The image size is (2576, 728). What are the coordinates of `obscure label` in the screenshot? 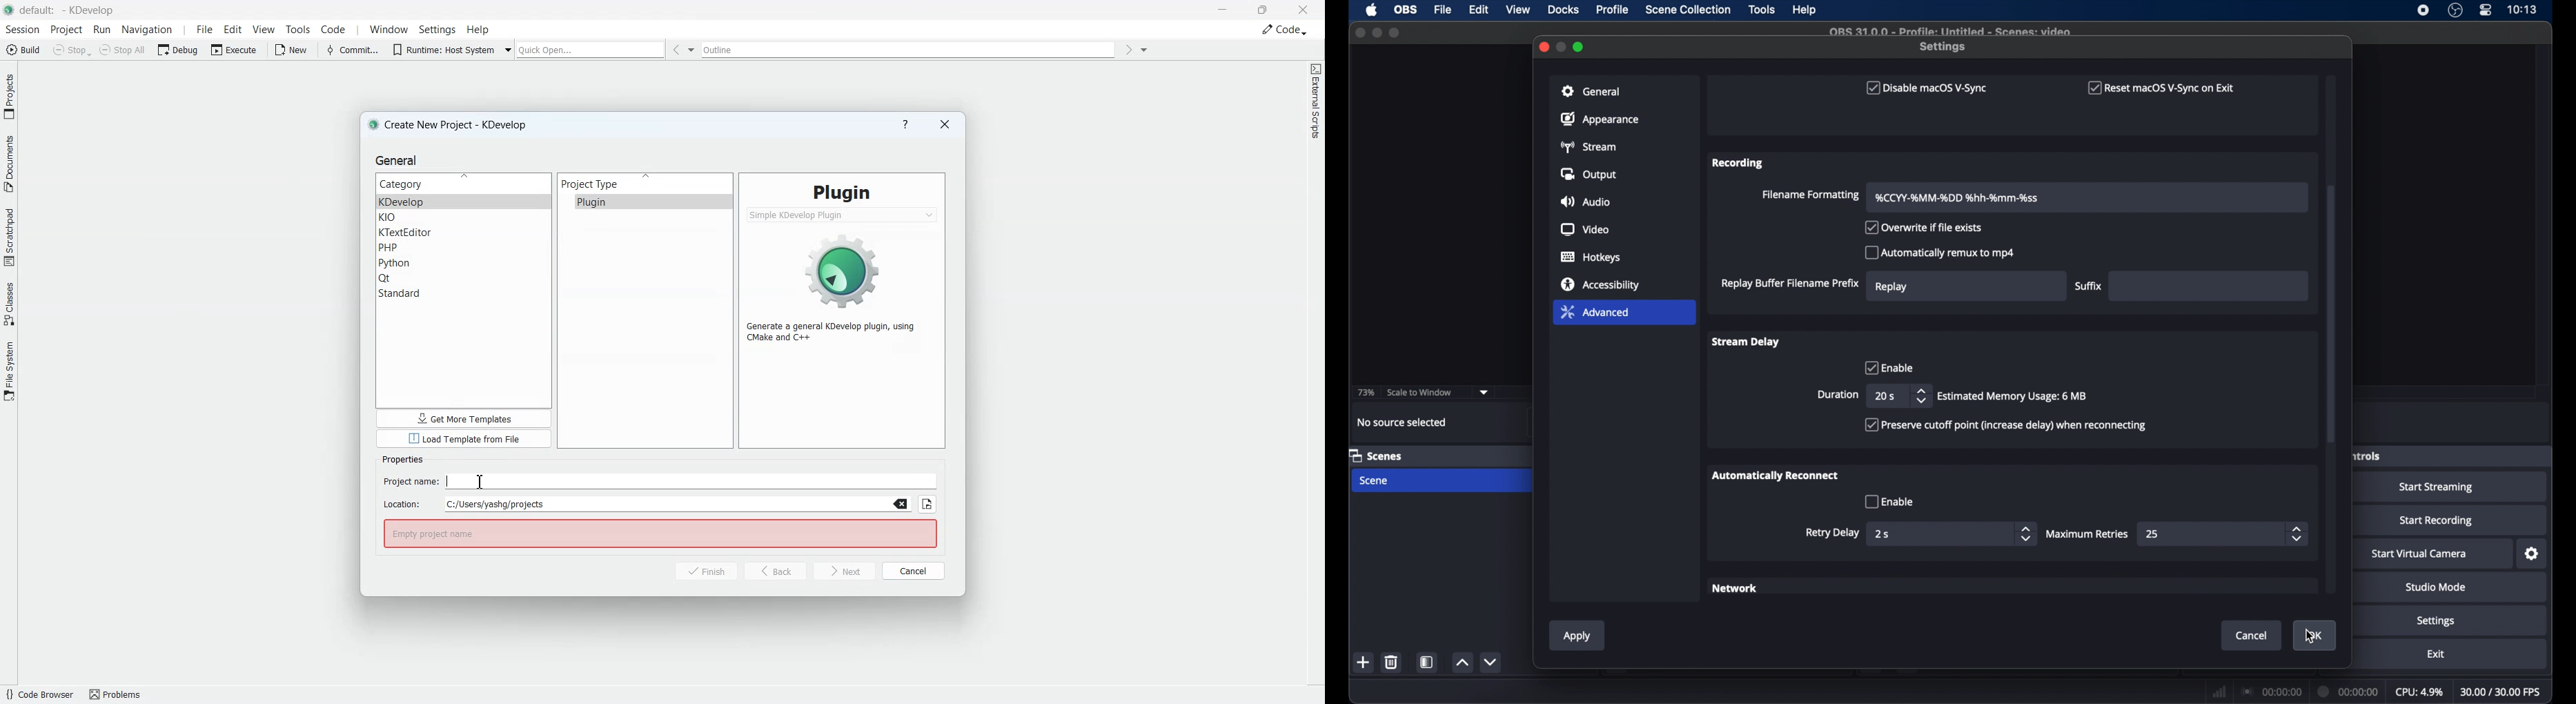 It's located at (2365, 455).